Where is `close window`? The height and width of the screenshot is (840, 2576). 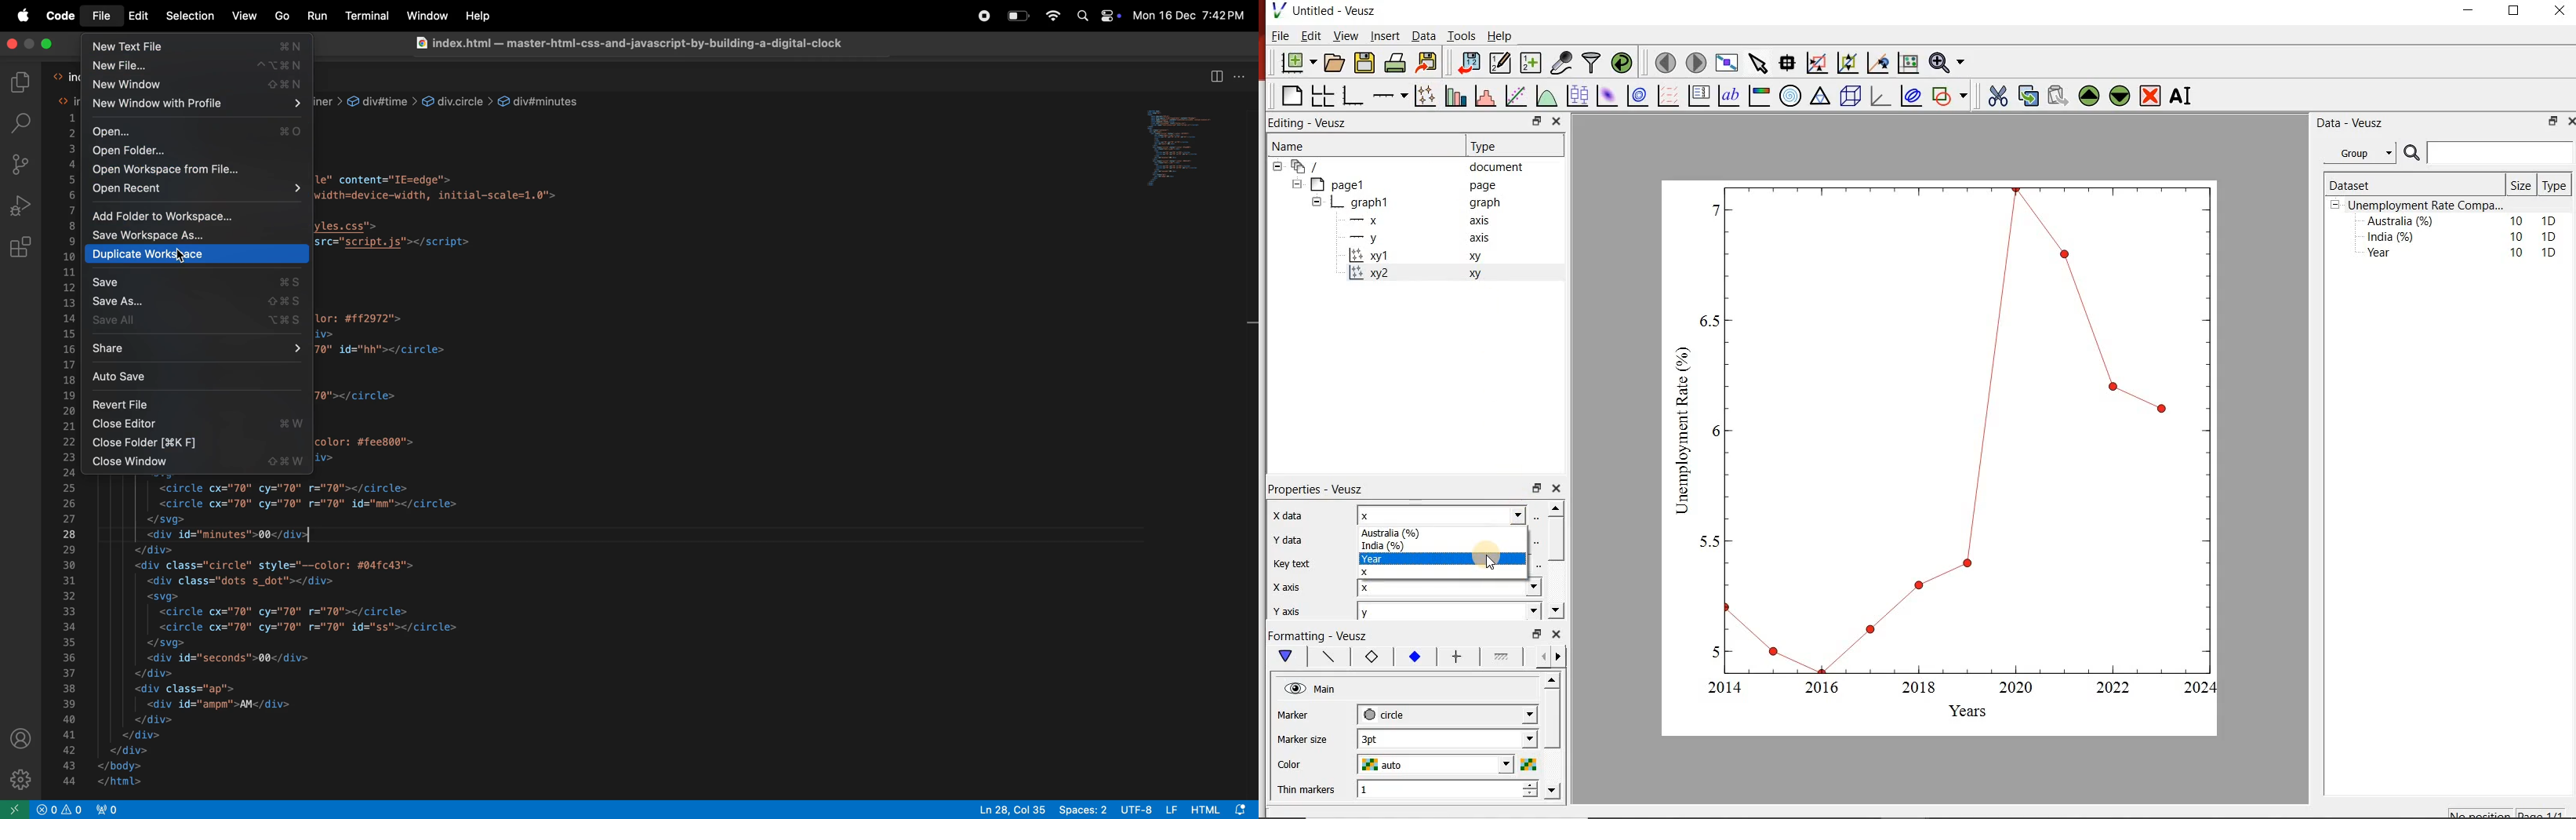
close window is located at coordinates (198, 463).